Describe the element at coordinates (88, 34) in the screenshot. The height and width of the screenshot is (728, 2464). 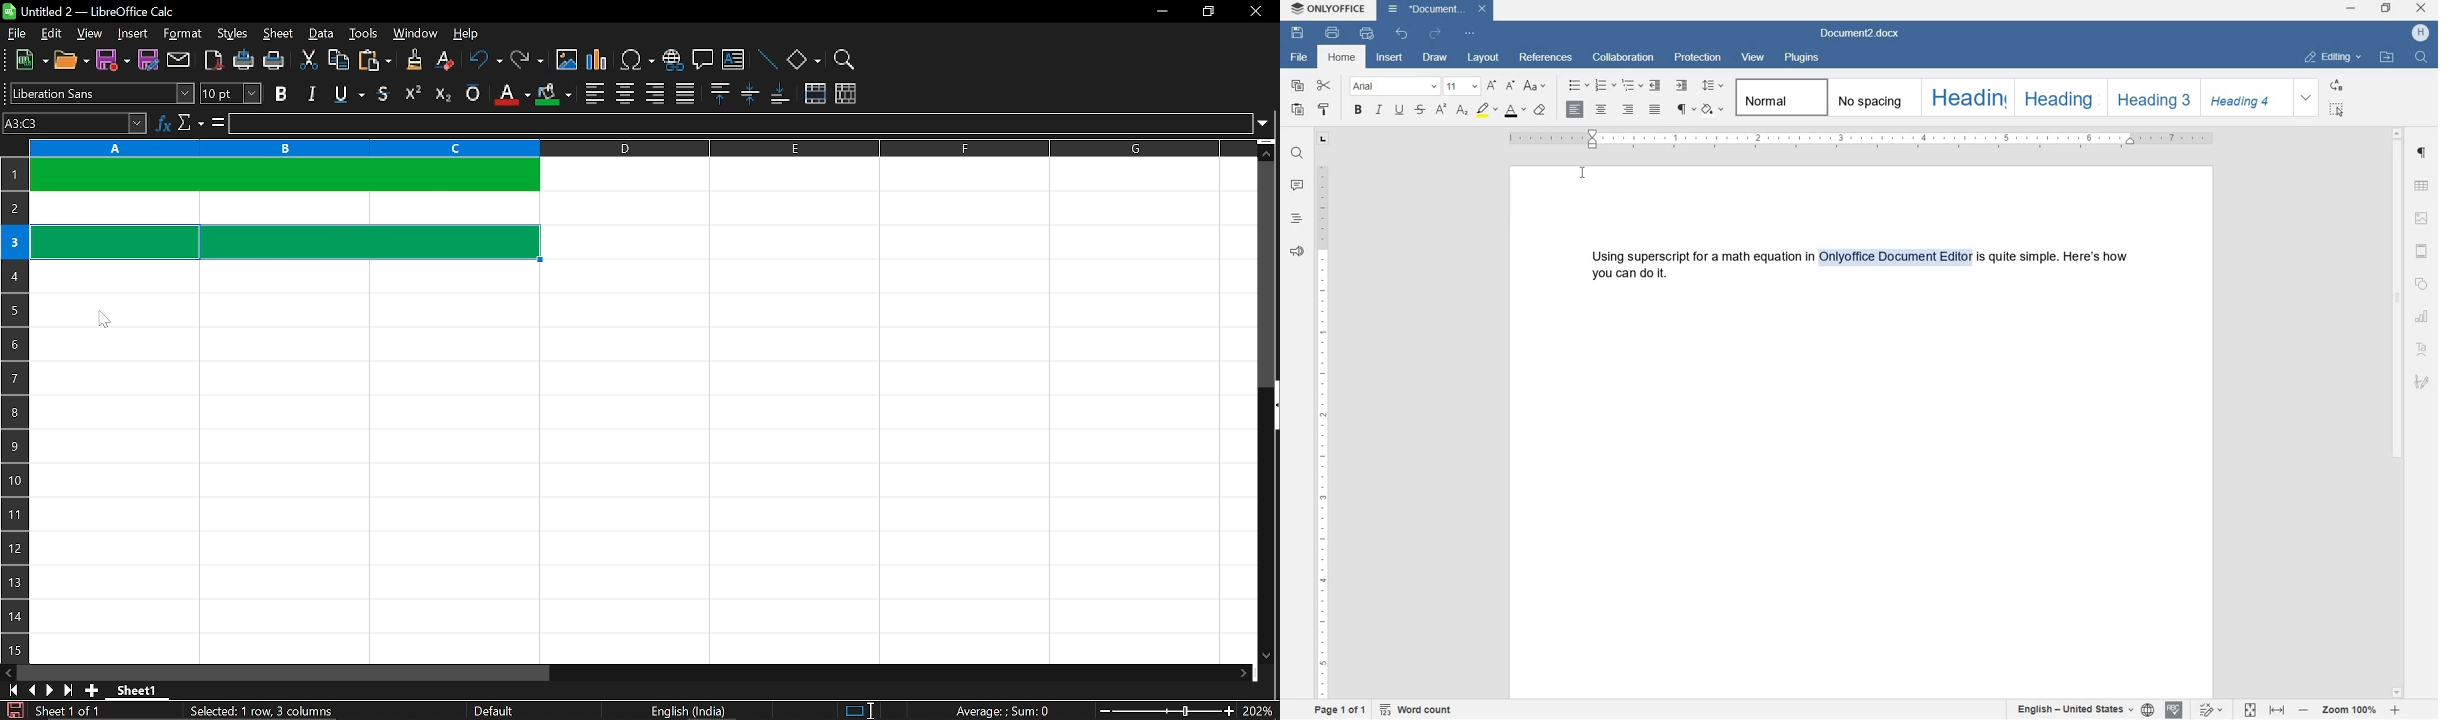
I see `view` at that location.